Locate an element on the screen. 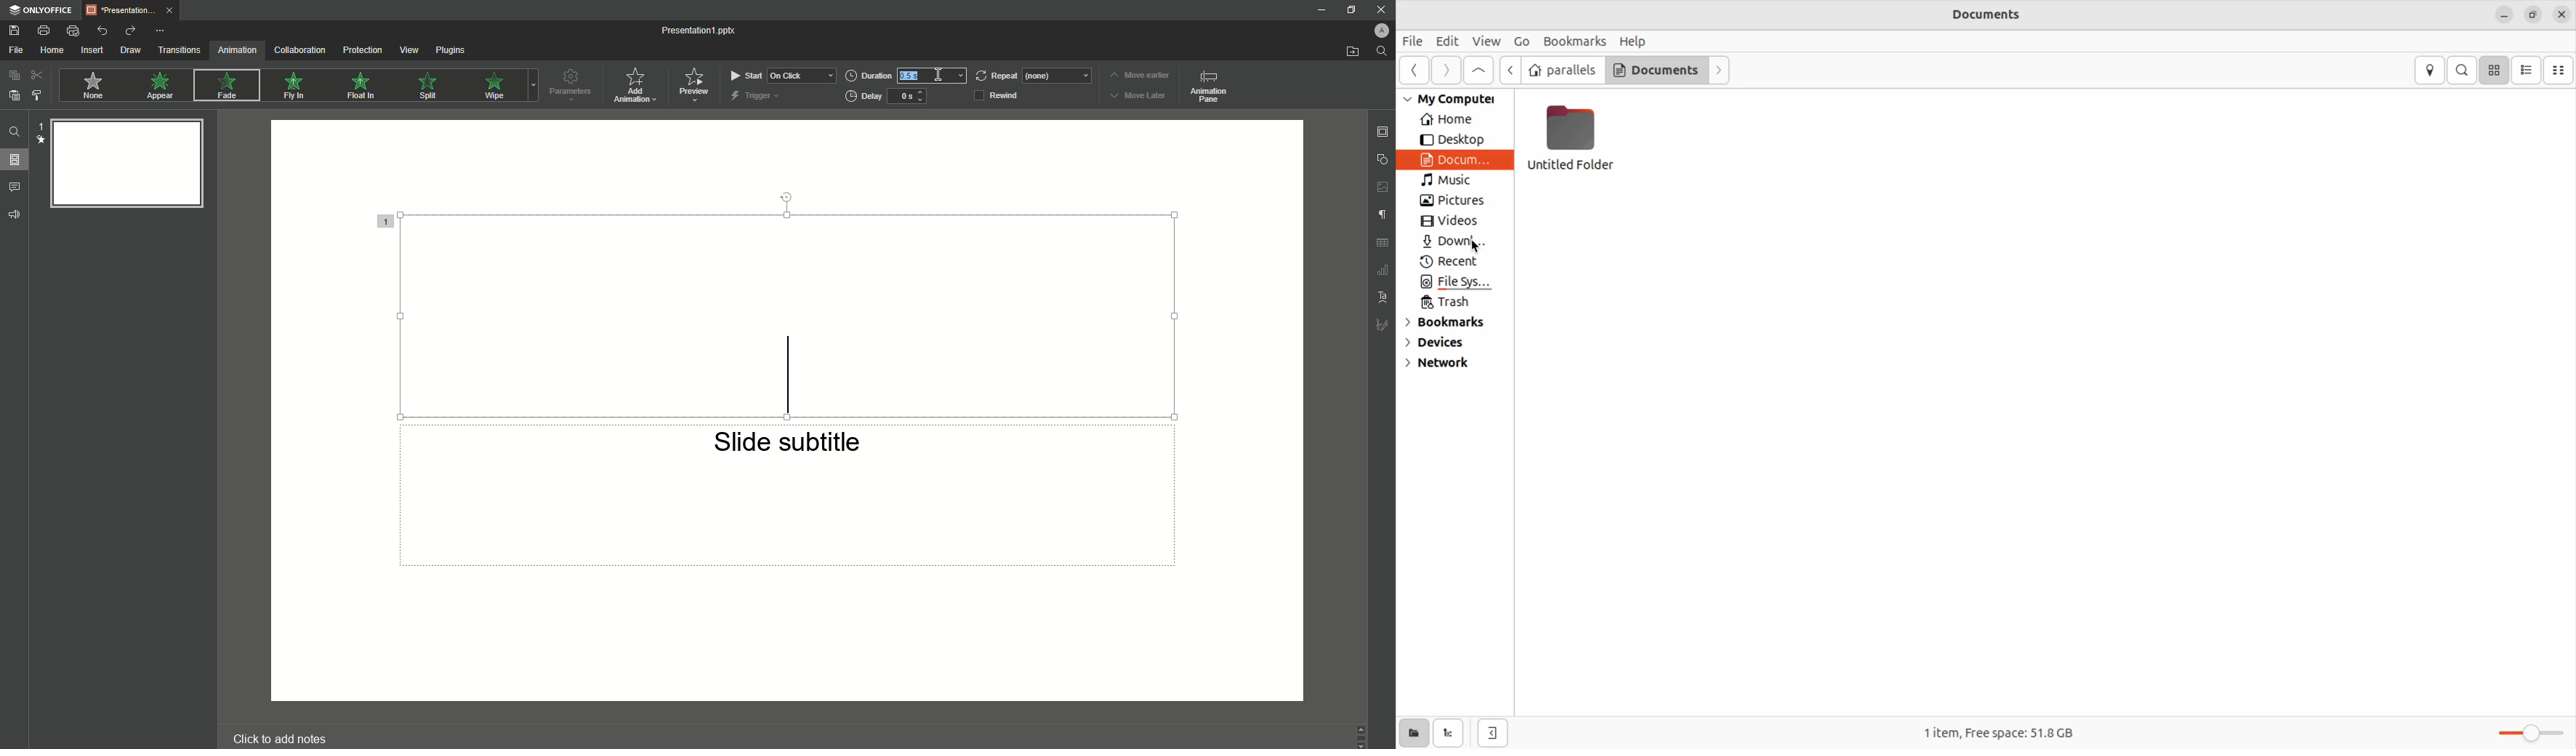  Print is located at coordinates (44, 30).